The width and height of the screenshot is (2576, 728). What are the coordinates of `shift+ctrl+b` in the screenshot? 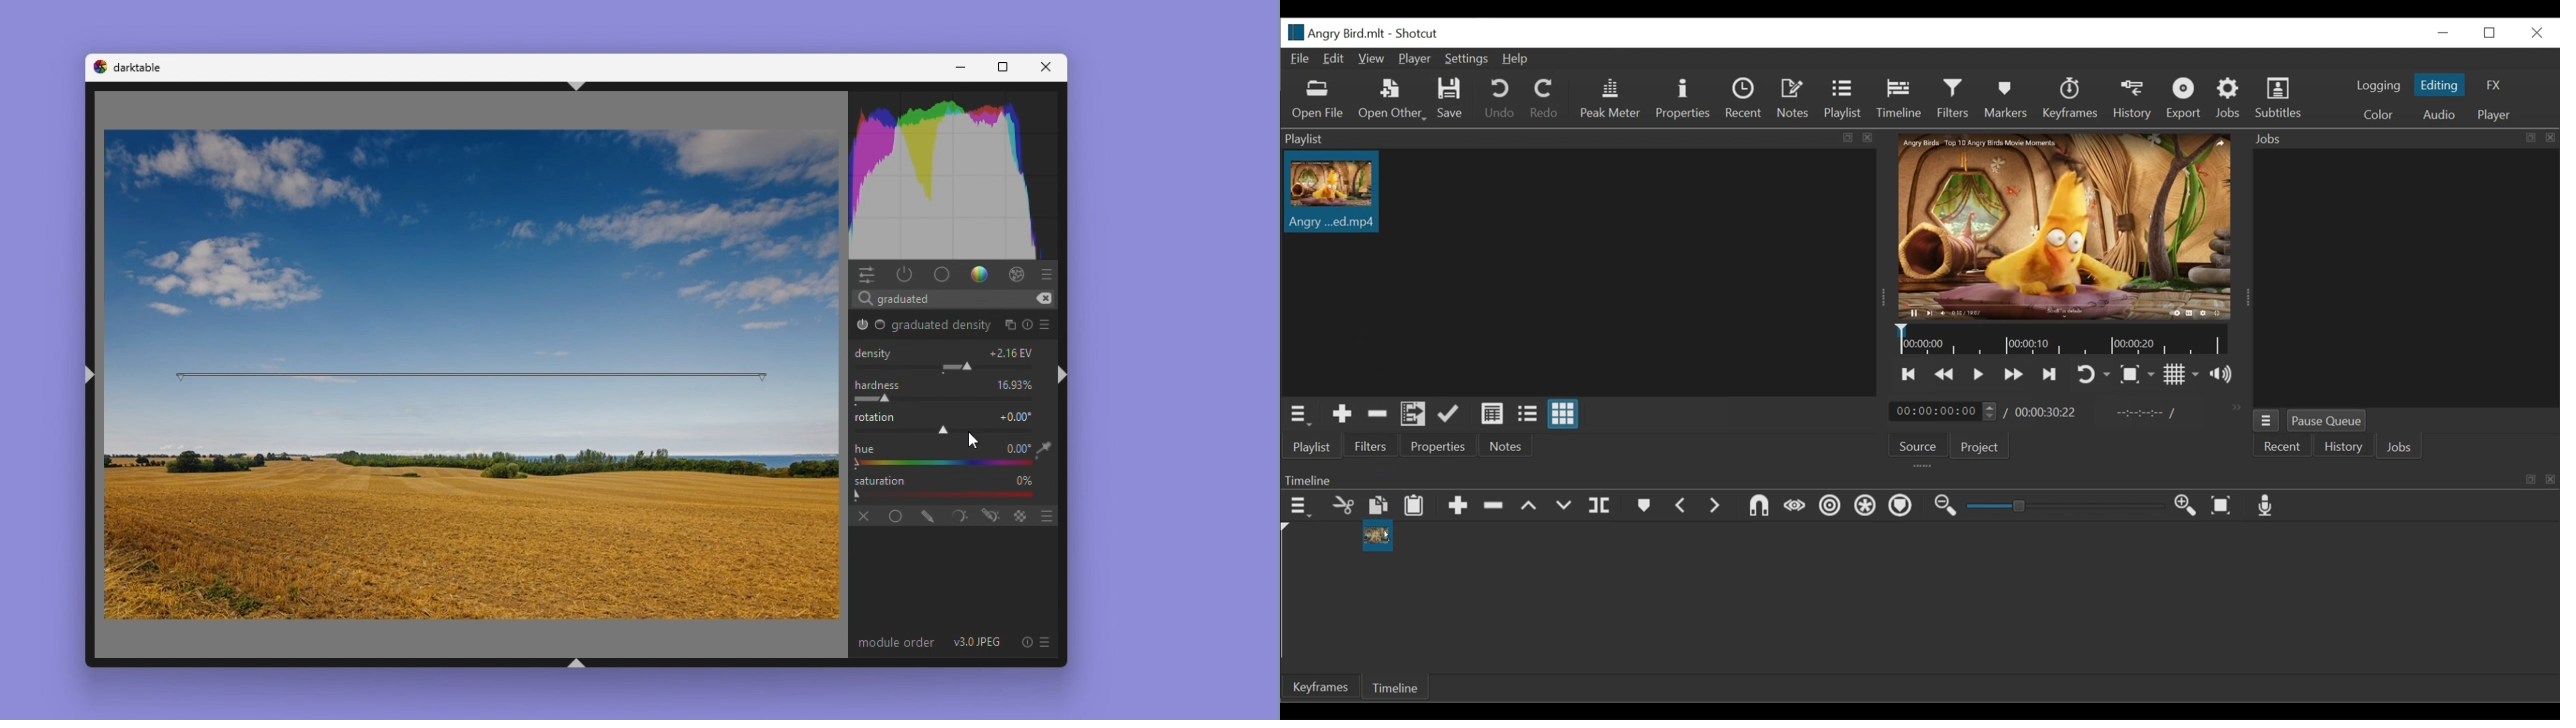 It's located at (578, 665).